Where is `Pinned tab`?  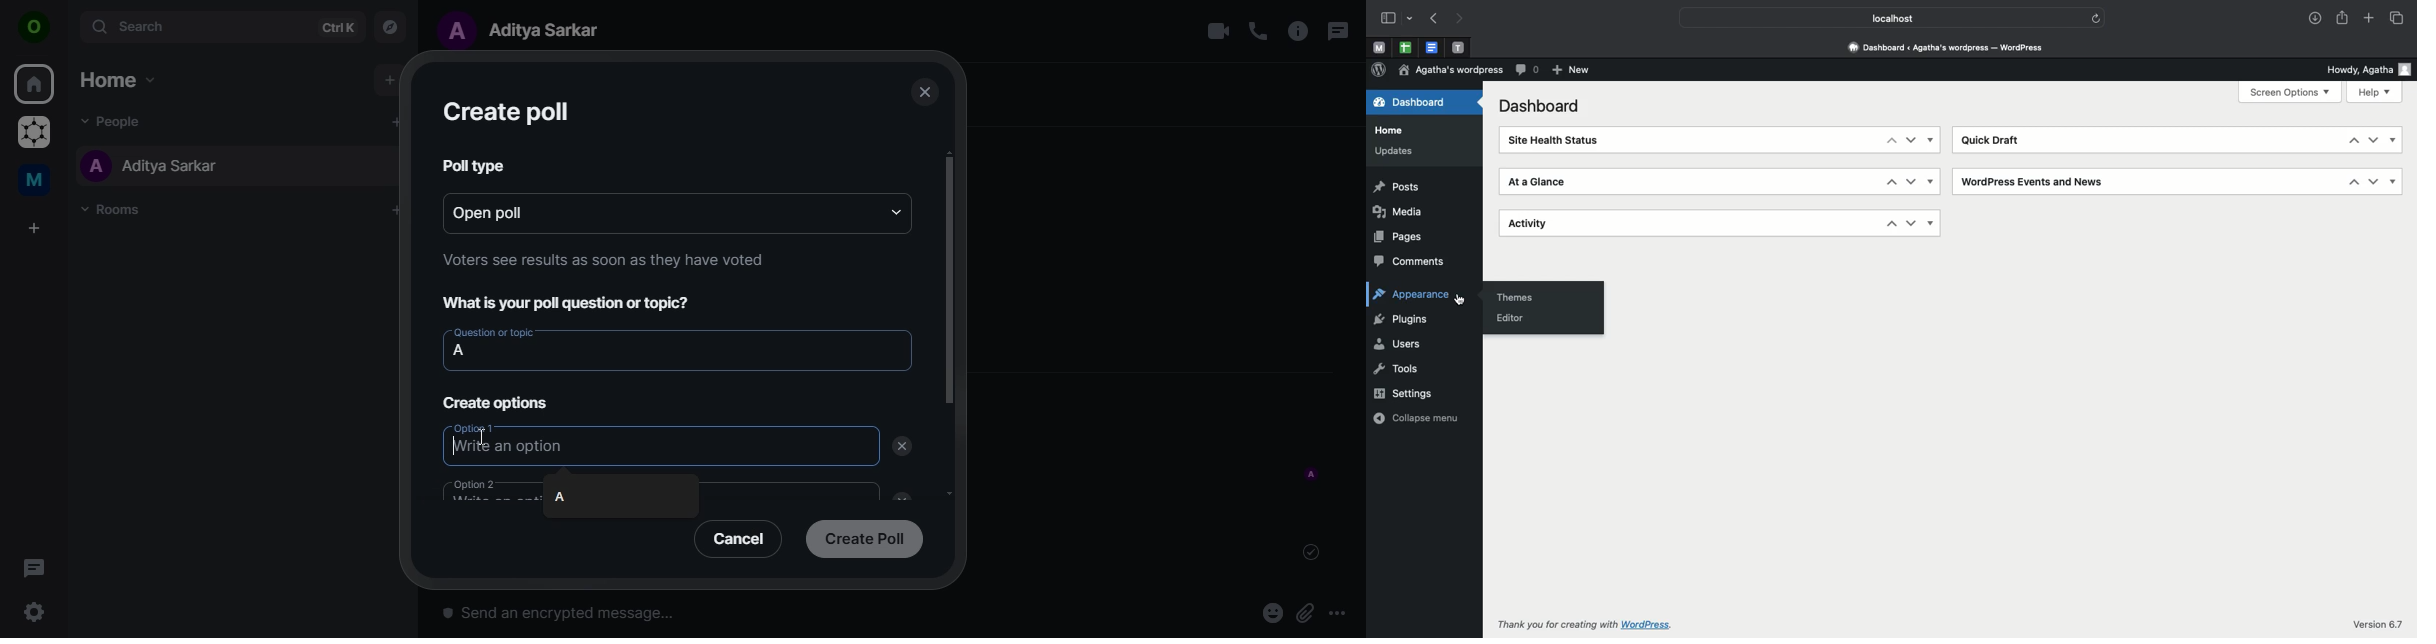 Pinned tab is located at coordinates (1459, 48).